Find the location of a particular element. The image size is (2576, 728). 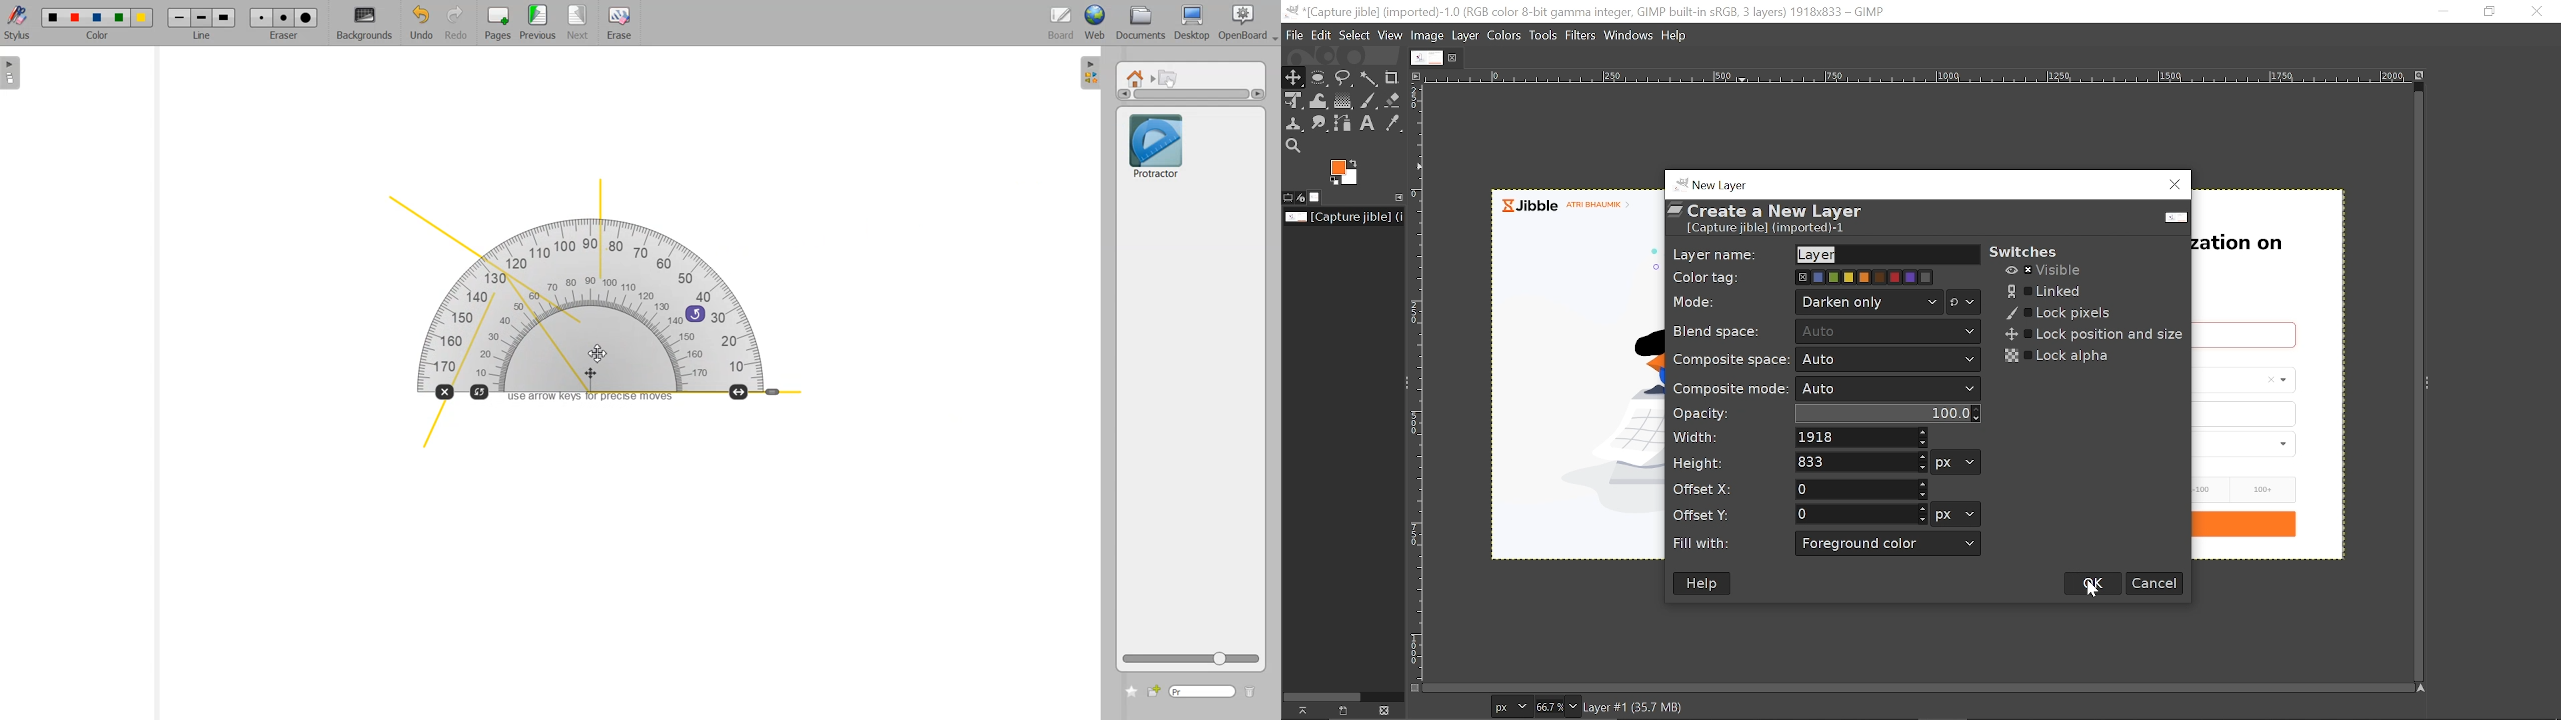

Crop tool is located at coordinates (1392, 77).